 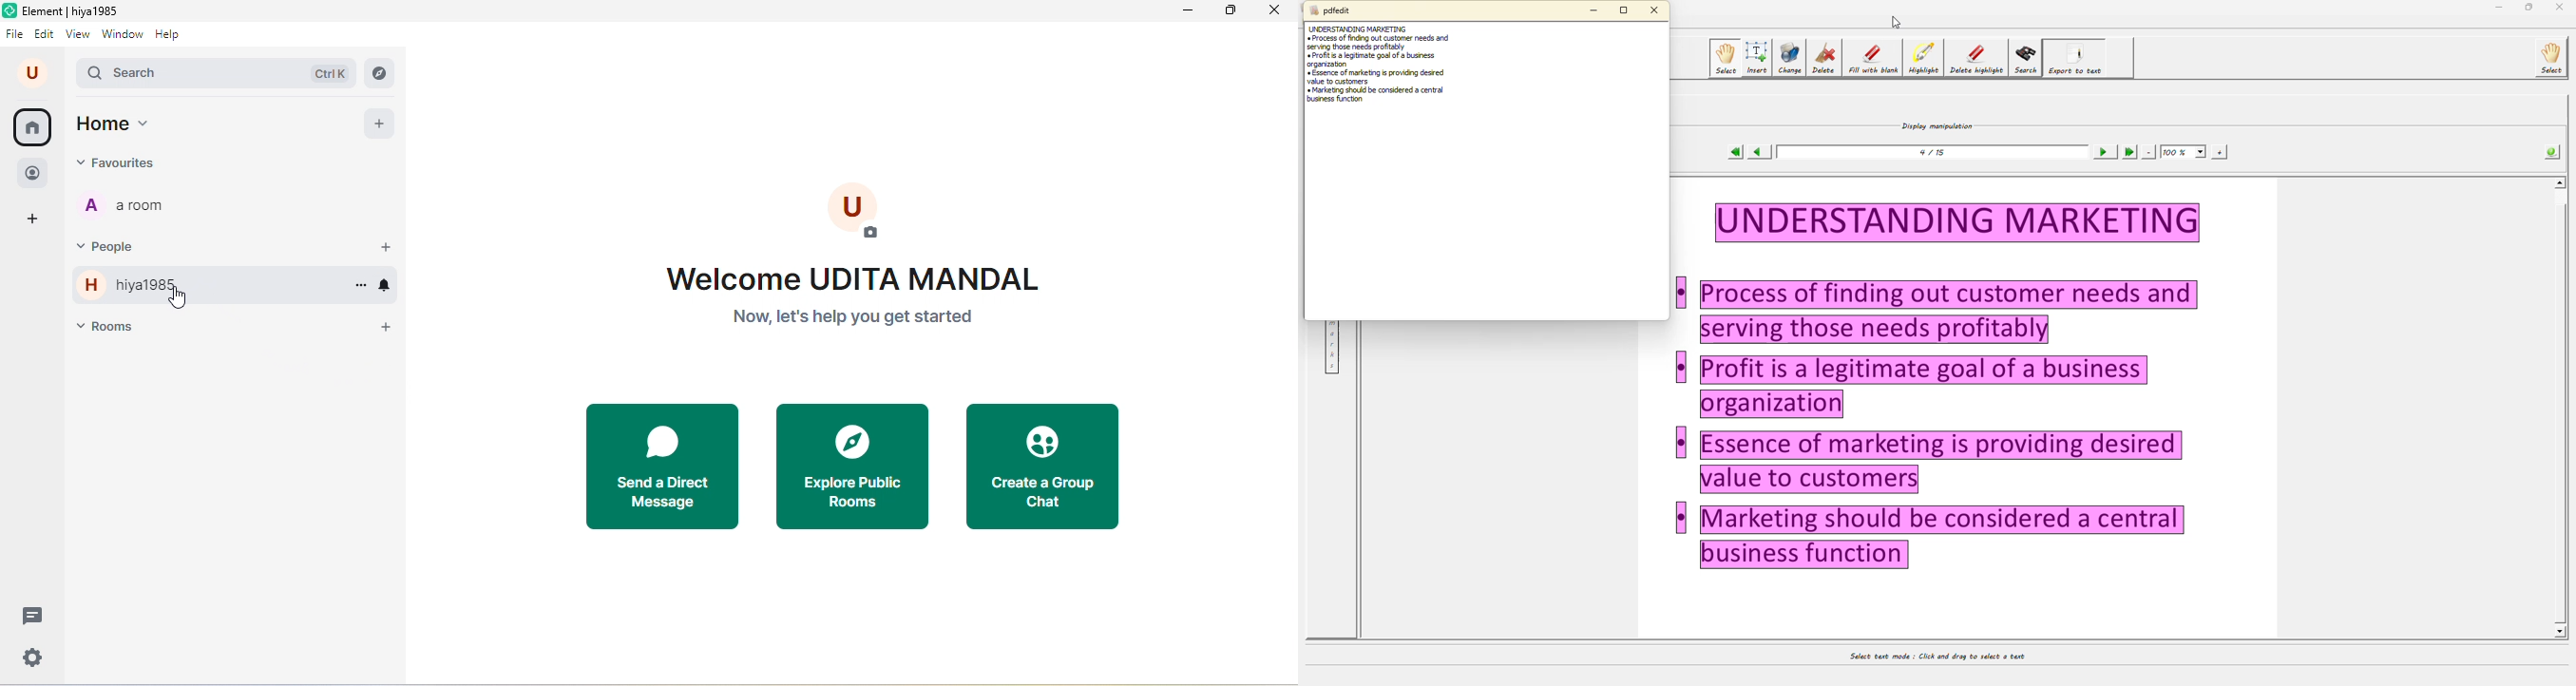 I want to click on bookmarks, so click(x=1331, y=348).